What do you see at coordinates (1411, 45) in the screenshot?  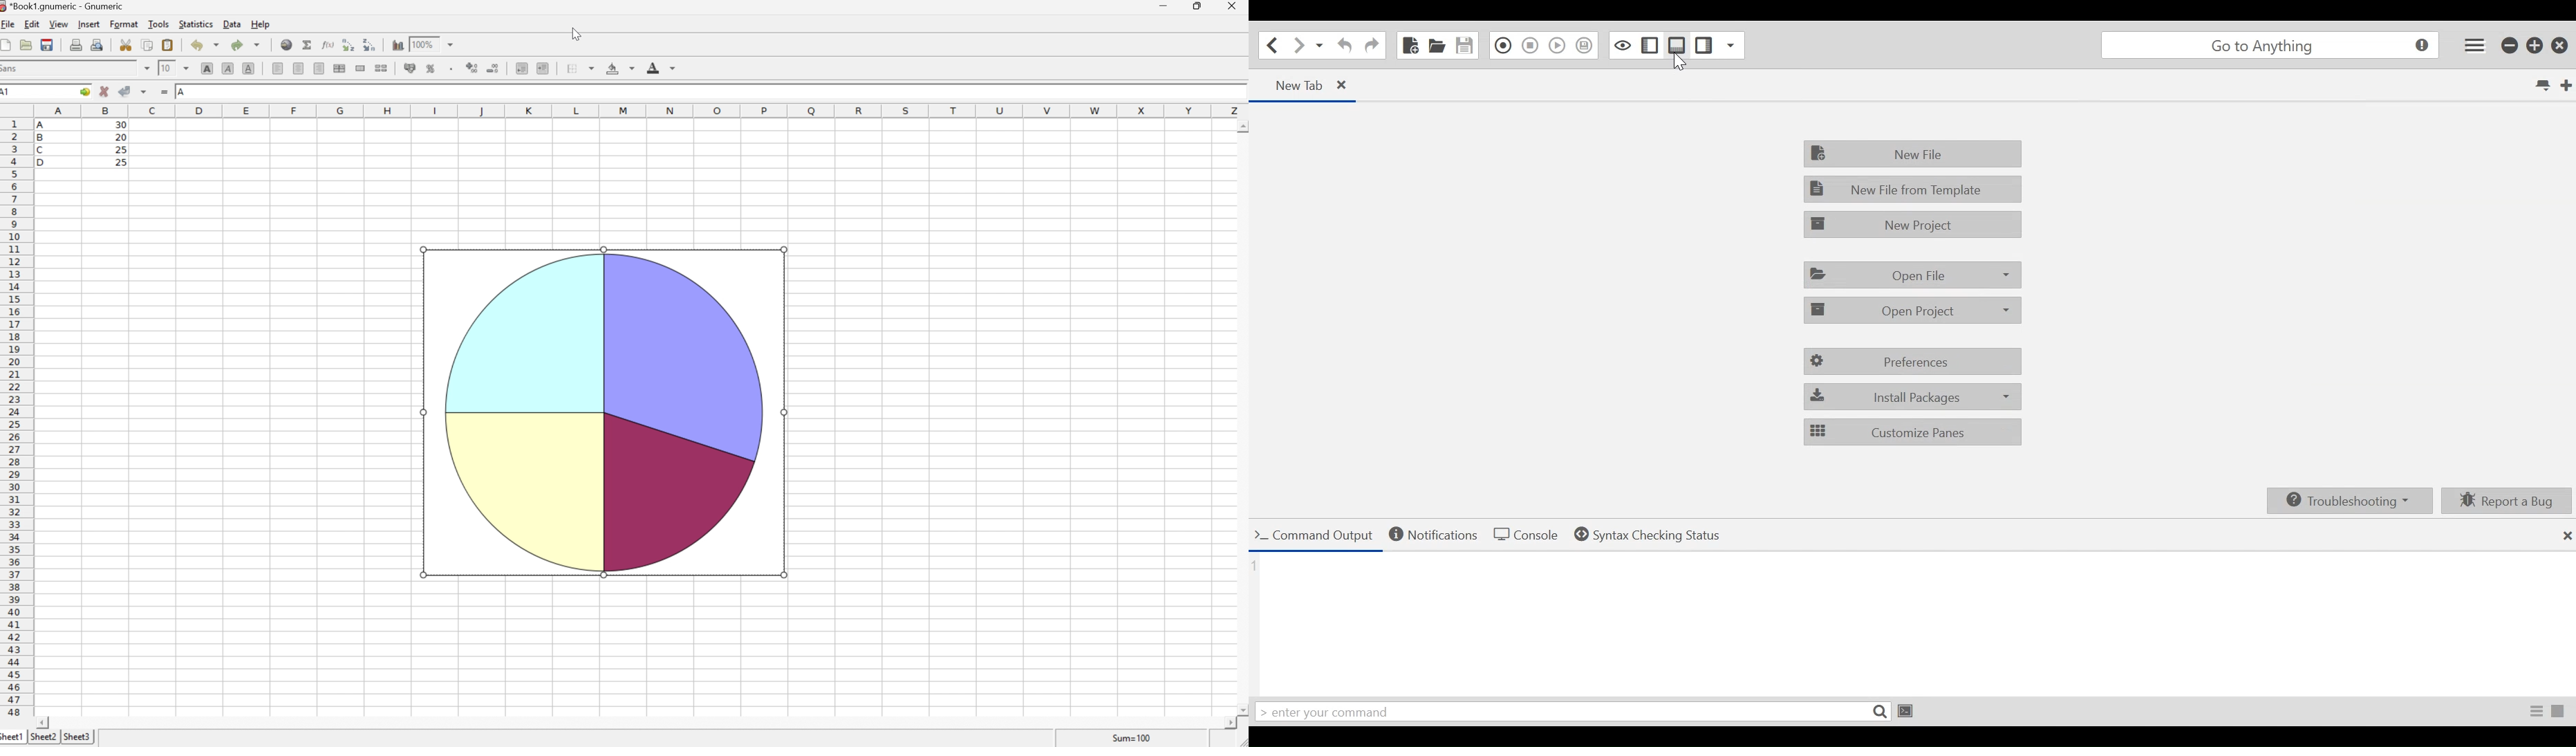 I see `New File` at bounding box center [1411, 45].